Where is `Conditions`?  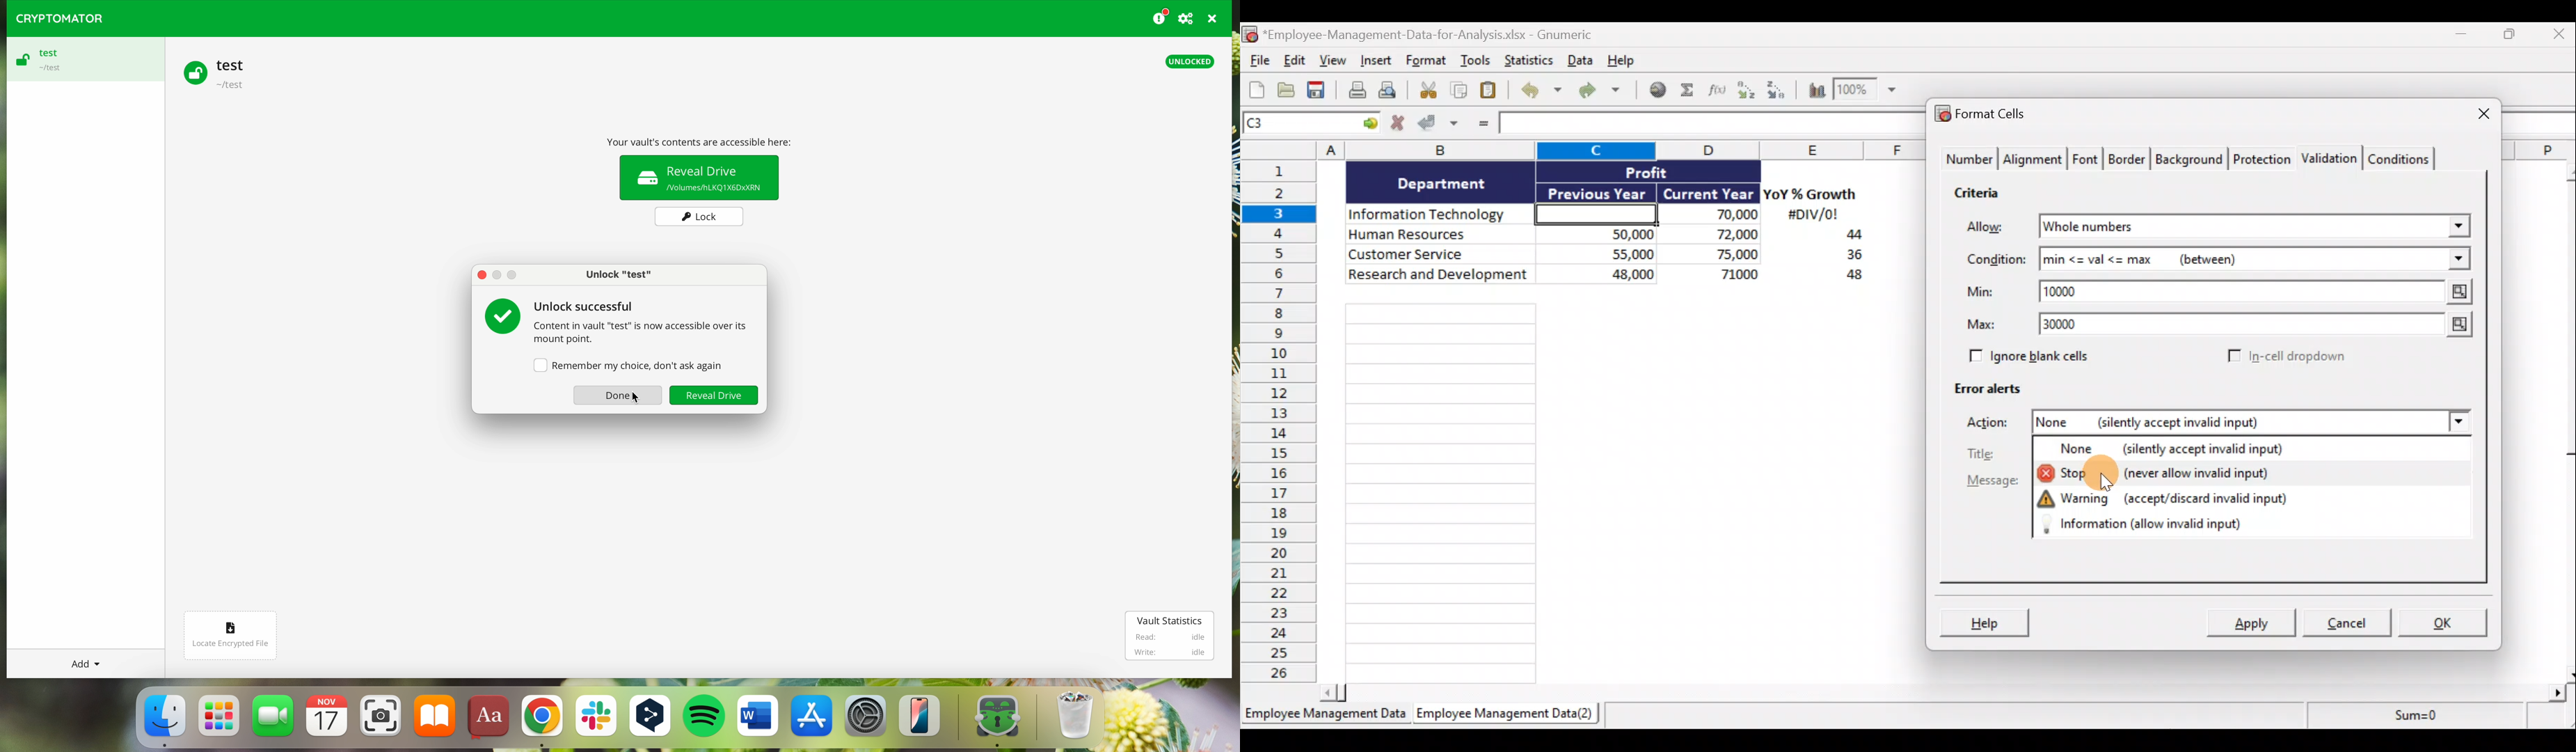 Conditions is located at coordinates (2403, 158).